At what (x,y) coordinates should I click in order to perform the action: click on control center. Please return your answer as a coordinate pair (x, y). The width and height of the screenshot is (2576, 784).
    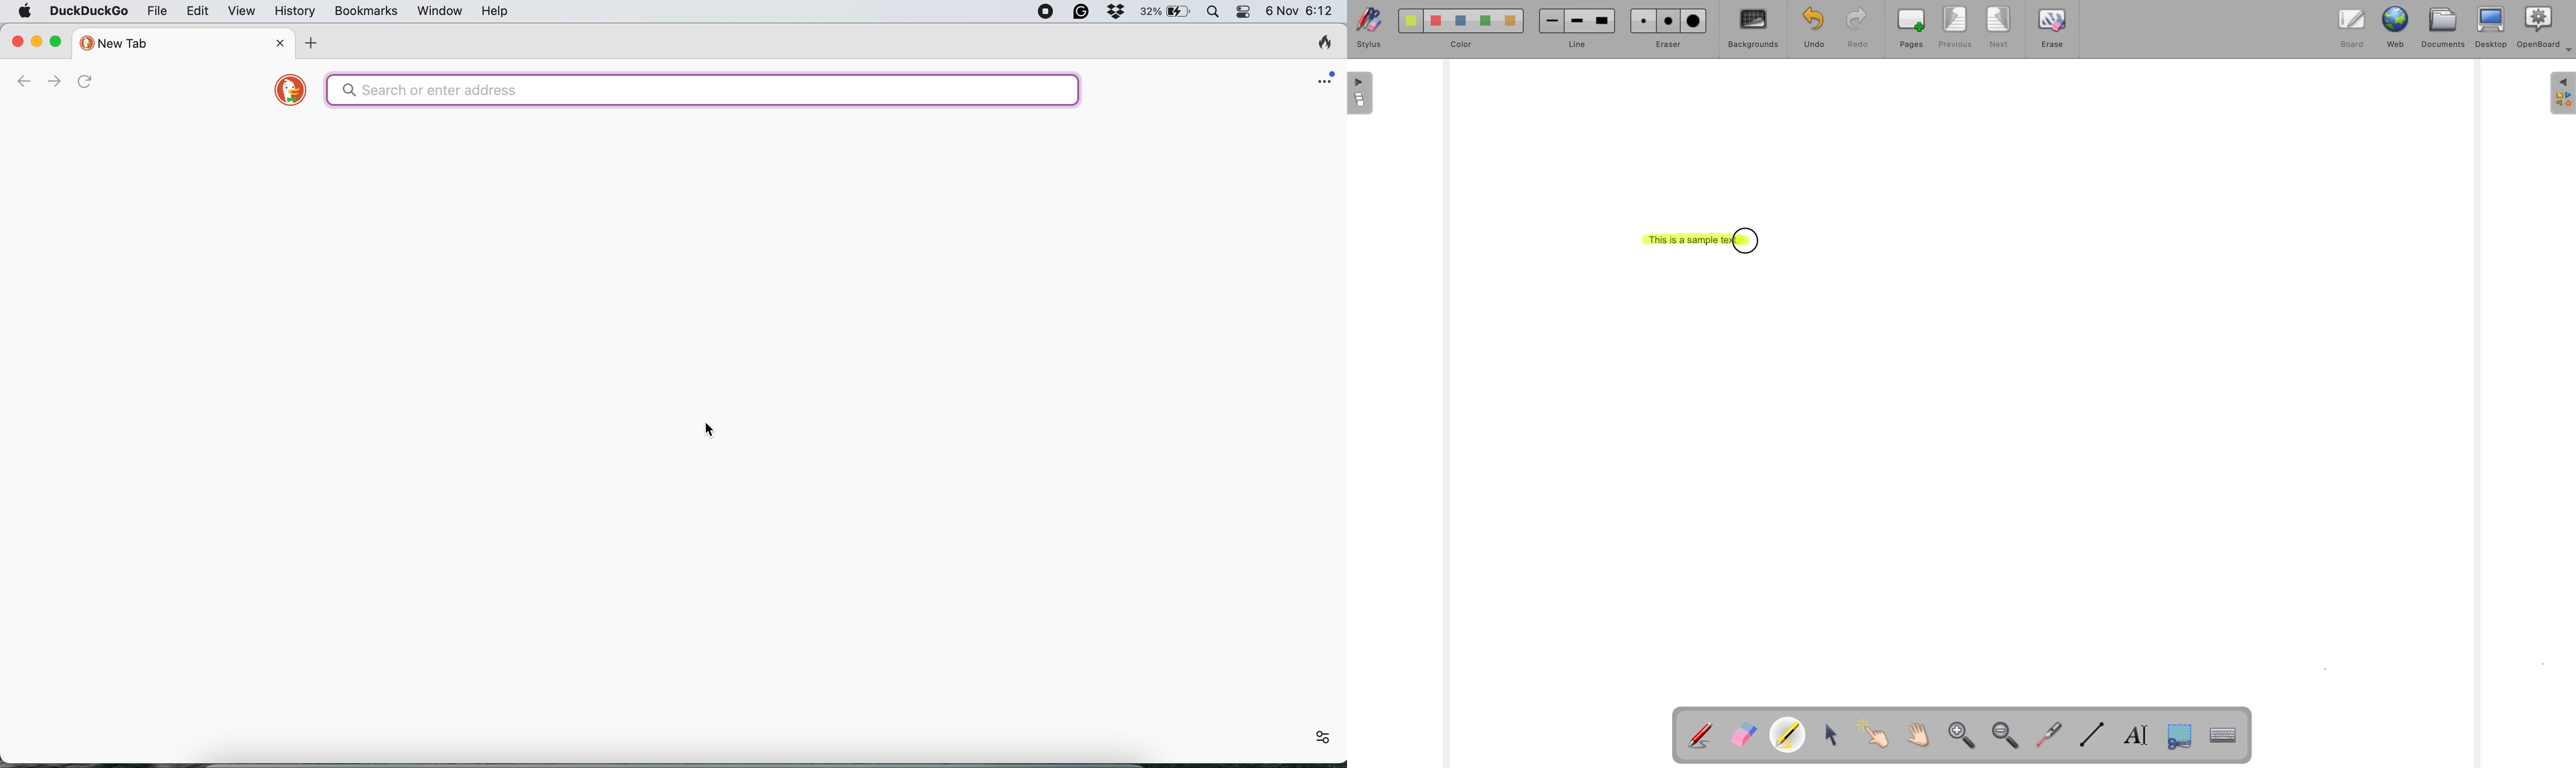
    Looking at the image, I should click on (1244, 13).